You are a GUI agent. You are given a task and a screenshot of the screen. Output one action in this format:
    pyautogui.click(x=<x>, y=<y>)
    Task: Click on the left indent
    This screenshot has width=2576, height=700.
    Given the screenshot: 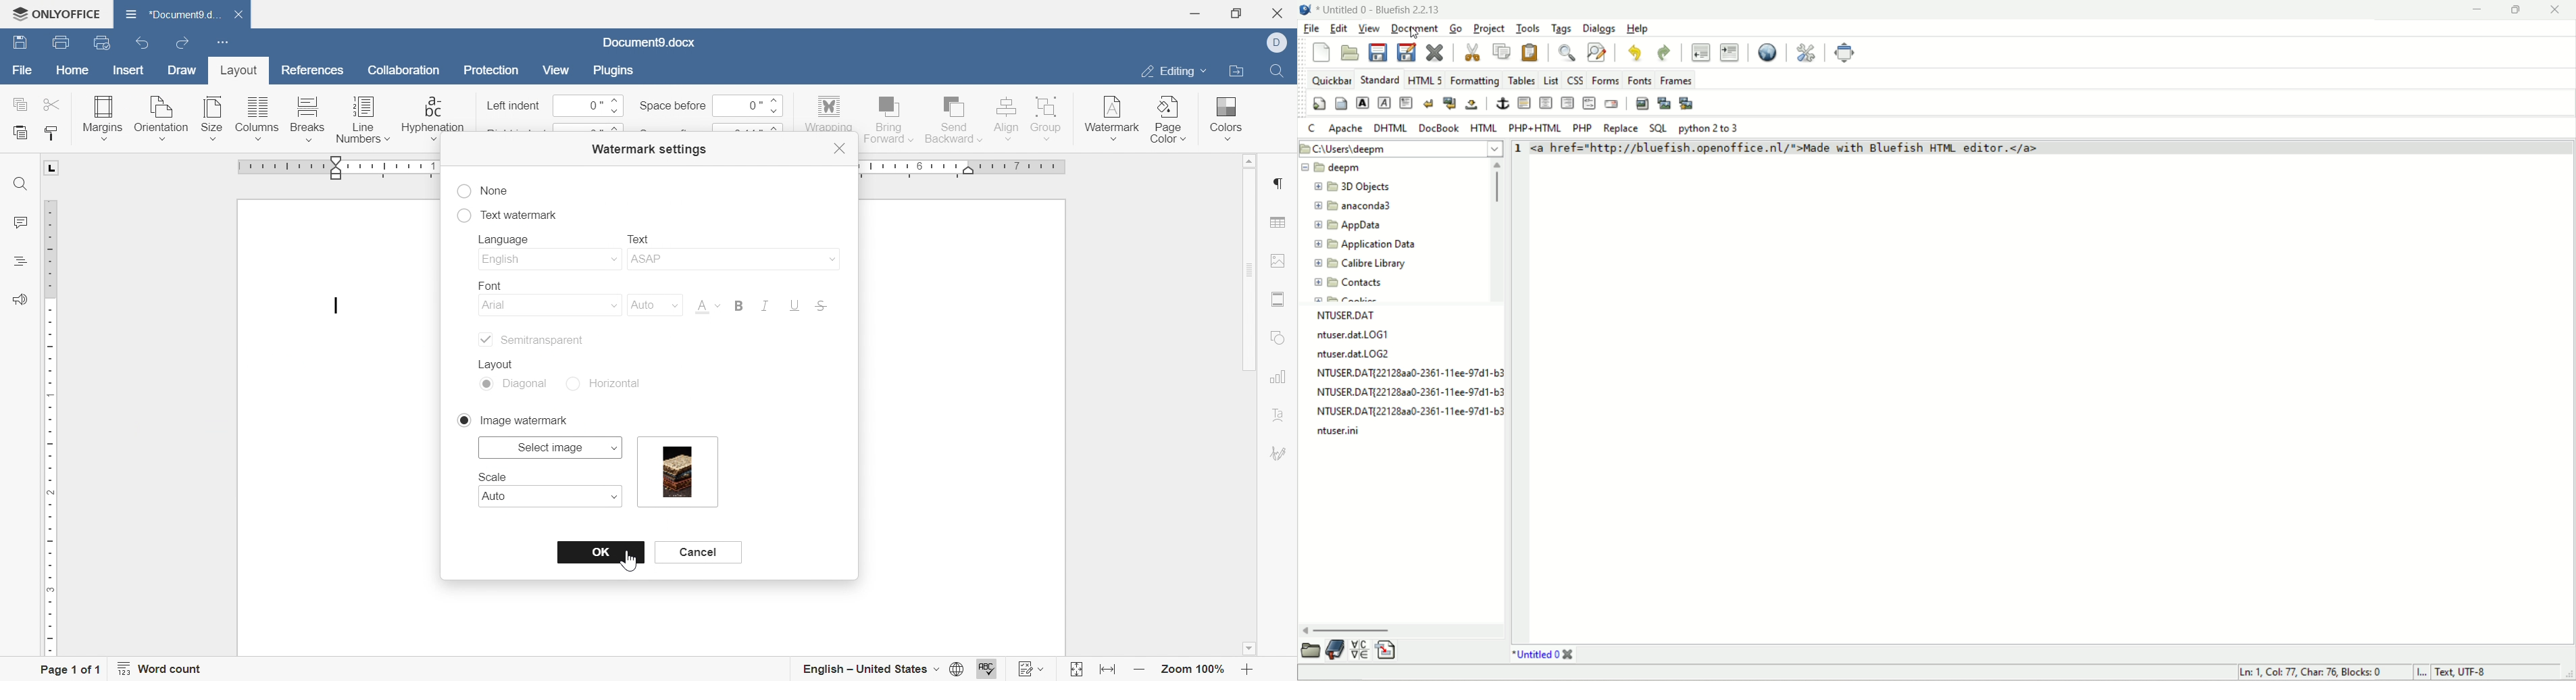 What is the action you would take?
    pyautogui.click(x=514, y=107)
    